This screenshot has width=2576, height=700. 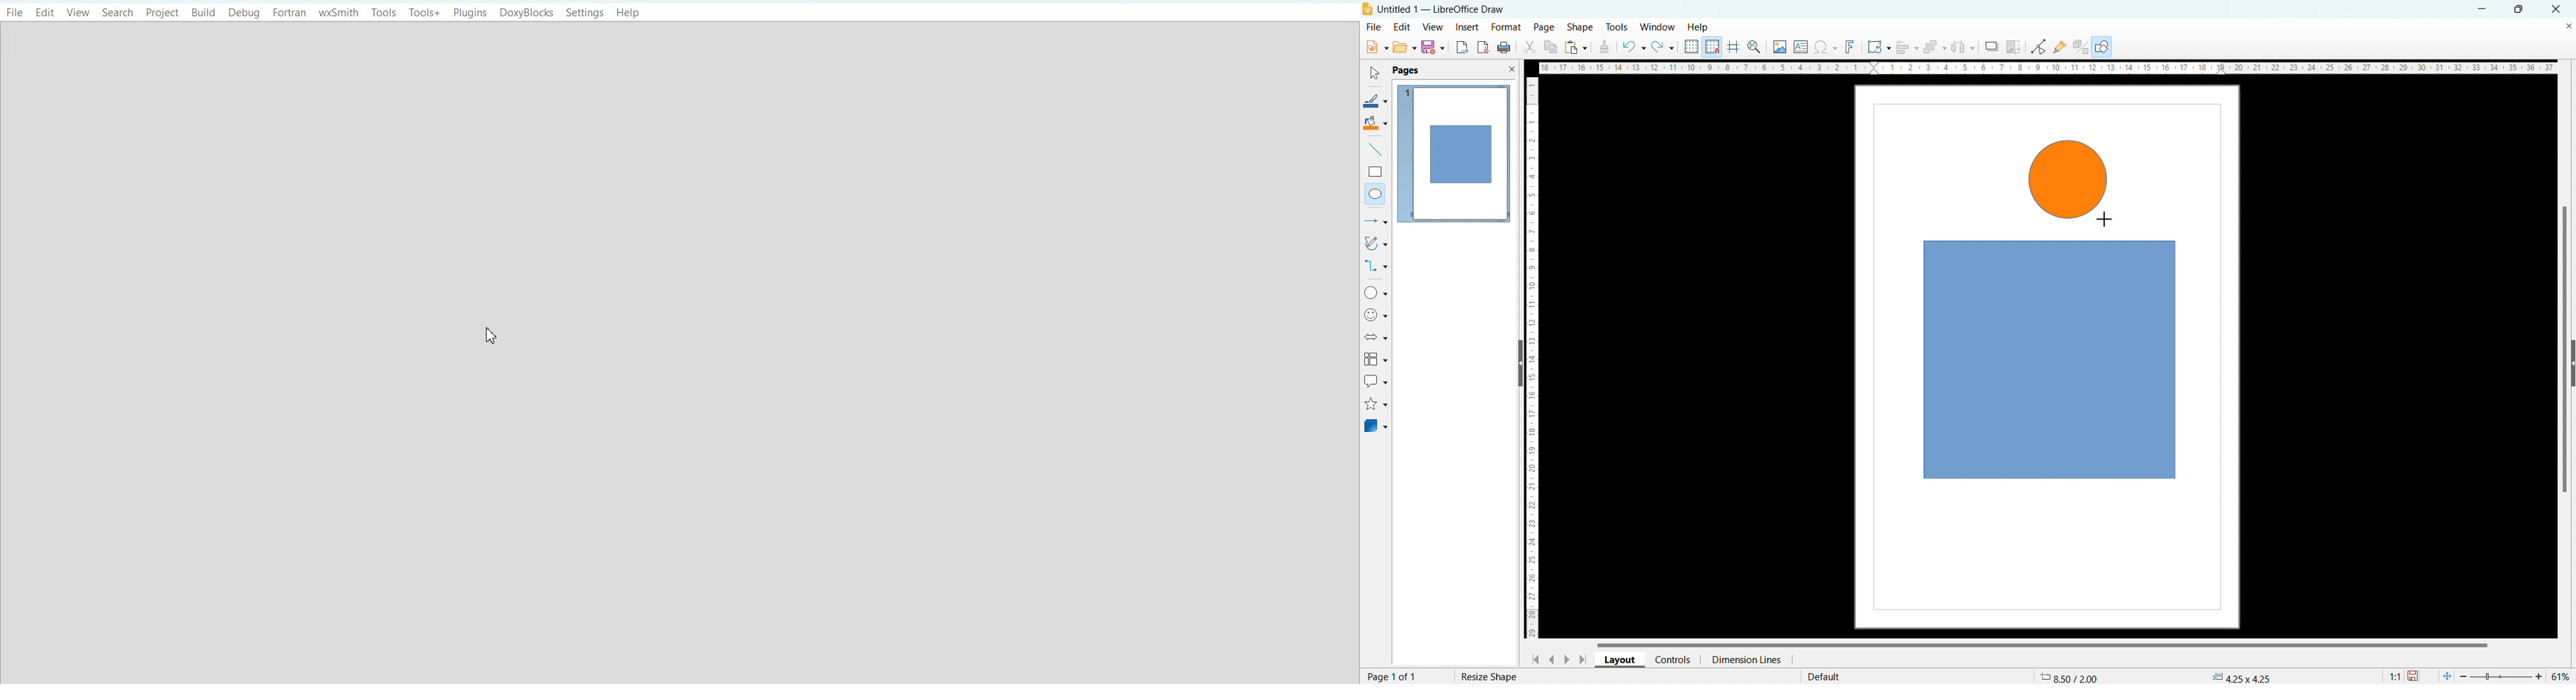 I want to click on vertical ruler, so click(x=1532, y=358).